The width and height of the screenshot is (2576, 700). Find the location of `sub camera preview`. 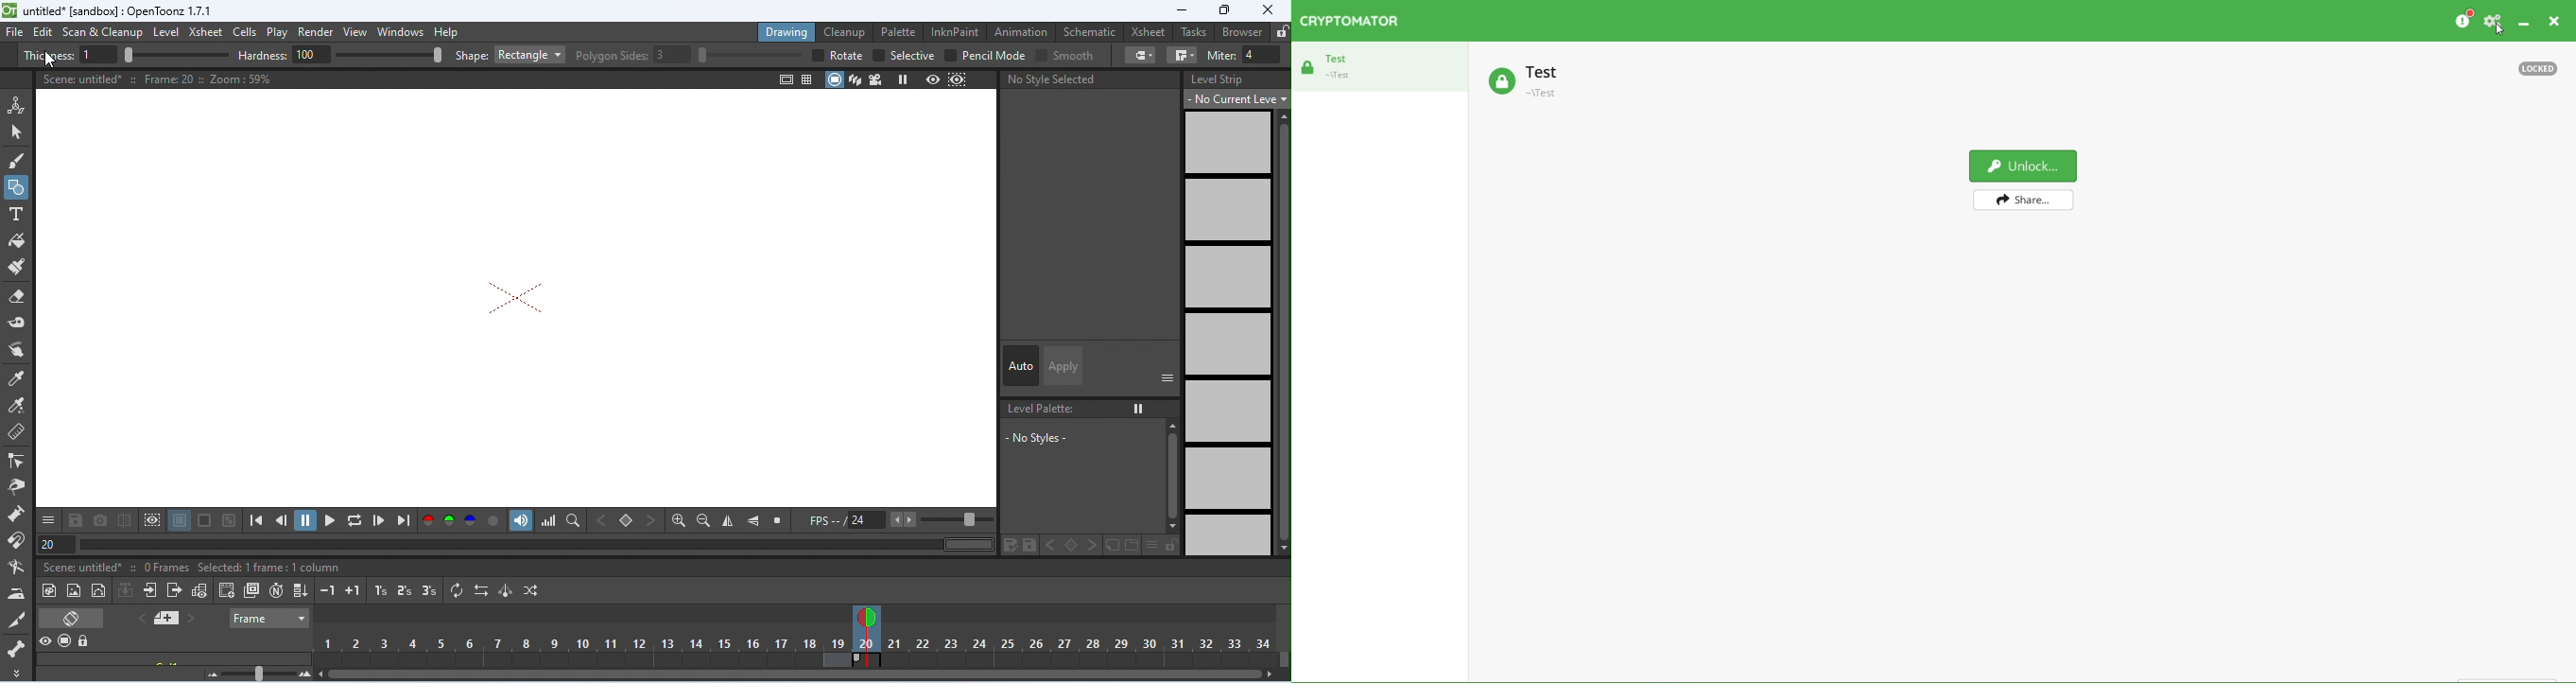

sub camera preview is located at coordinates (957, 79).